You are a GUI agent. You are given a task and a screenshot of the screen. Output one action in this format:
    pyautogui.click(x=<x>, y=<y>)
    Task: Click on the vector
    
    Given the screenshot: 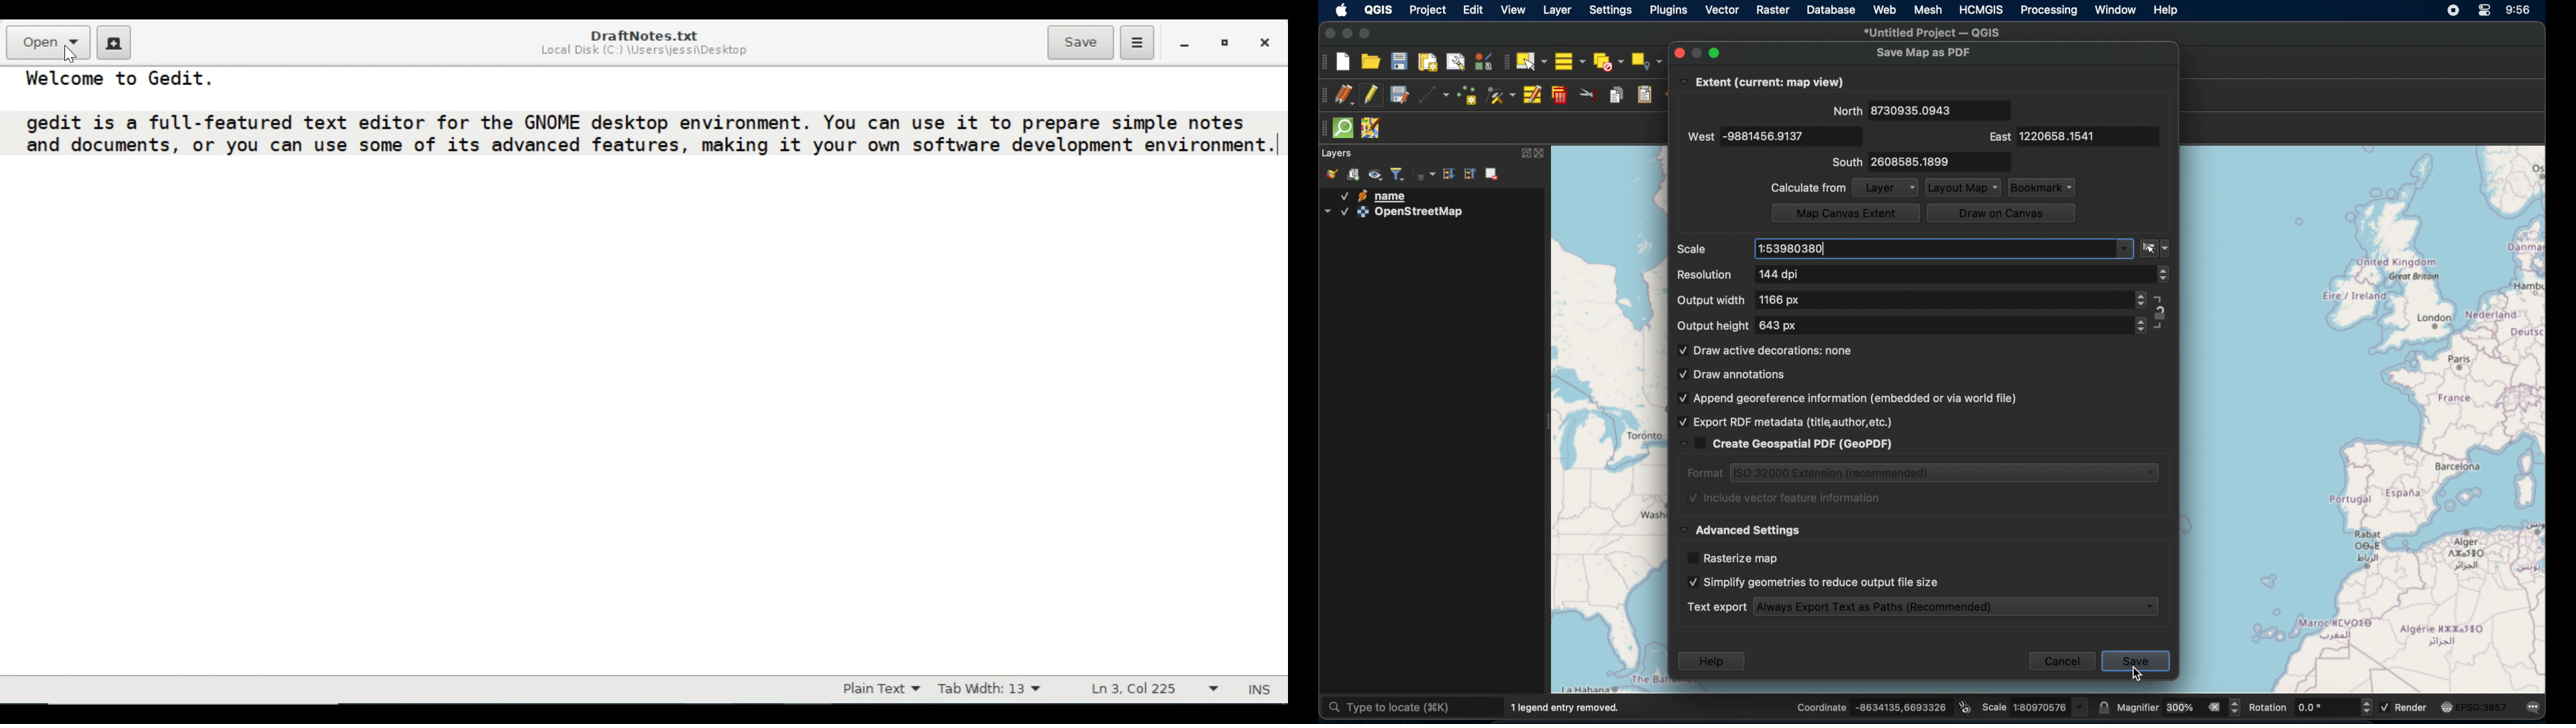 What is the action you would take?
    pyautogui.click(x=1722, y=11)
    